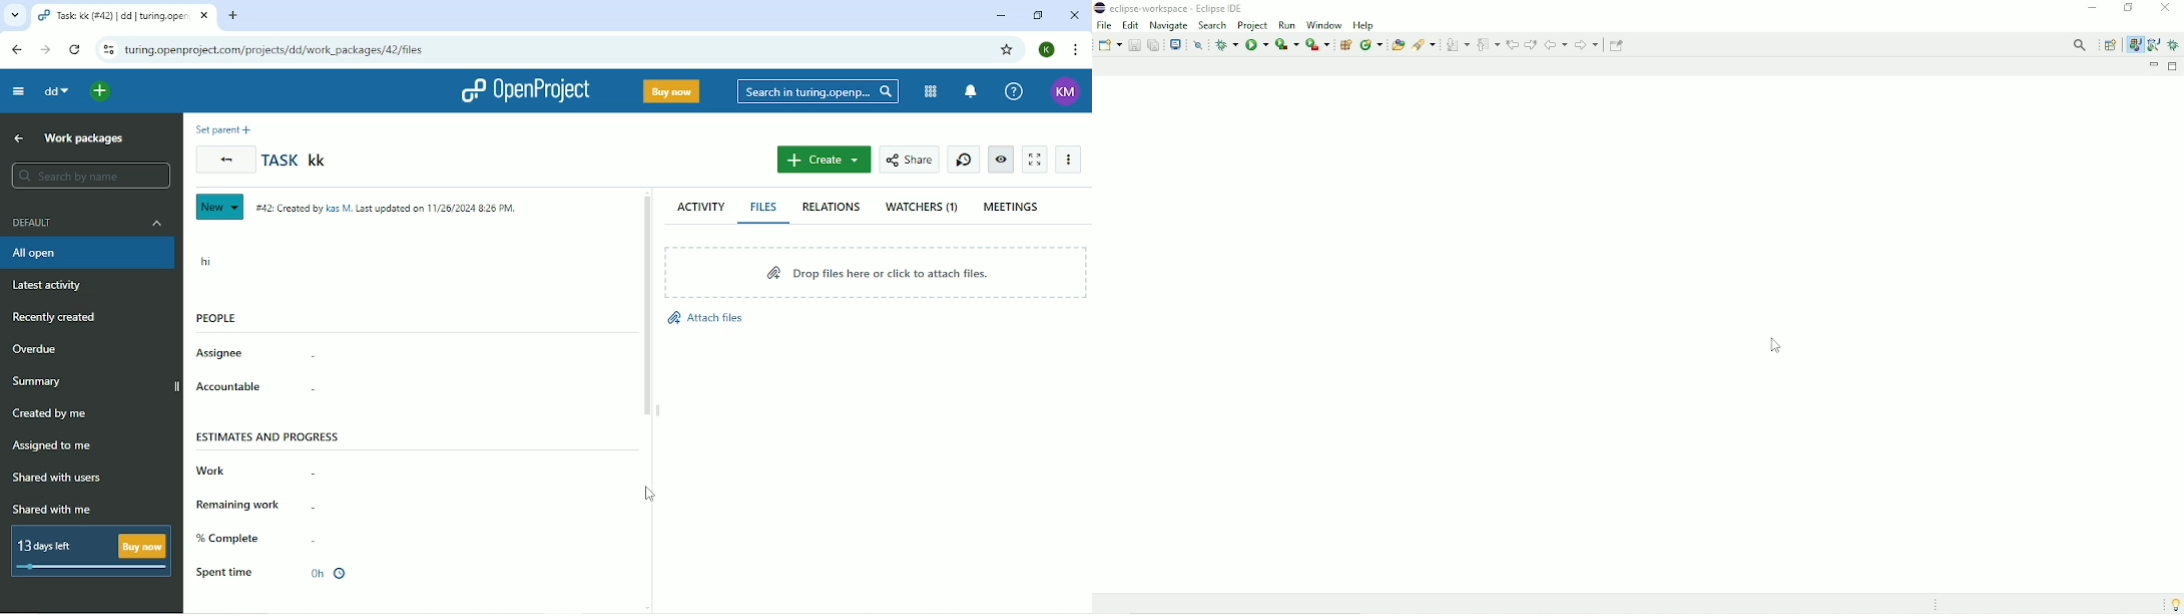 Image resolution: width=2184 pixels, height=616 pixels. I want to click on Tip, so click(2164, 603).